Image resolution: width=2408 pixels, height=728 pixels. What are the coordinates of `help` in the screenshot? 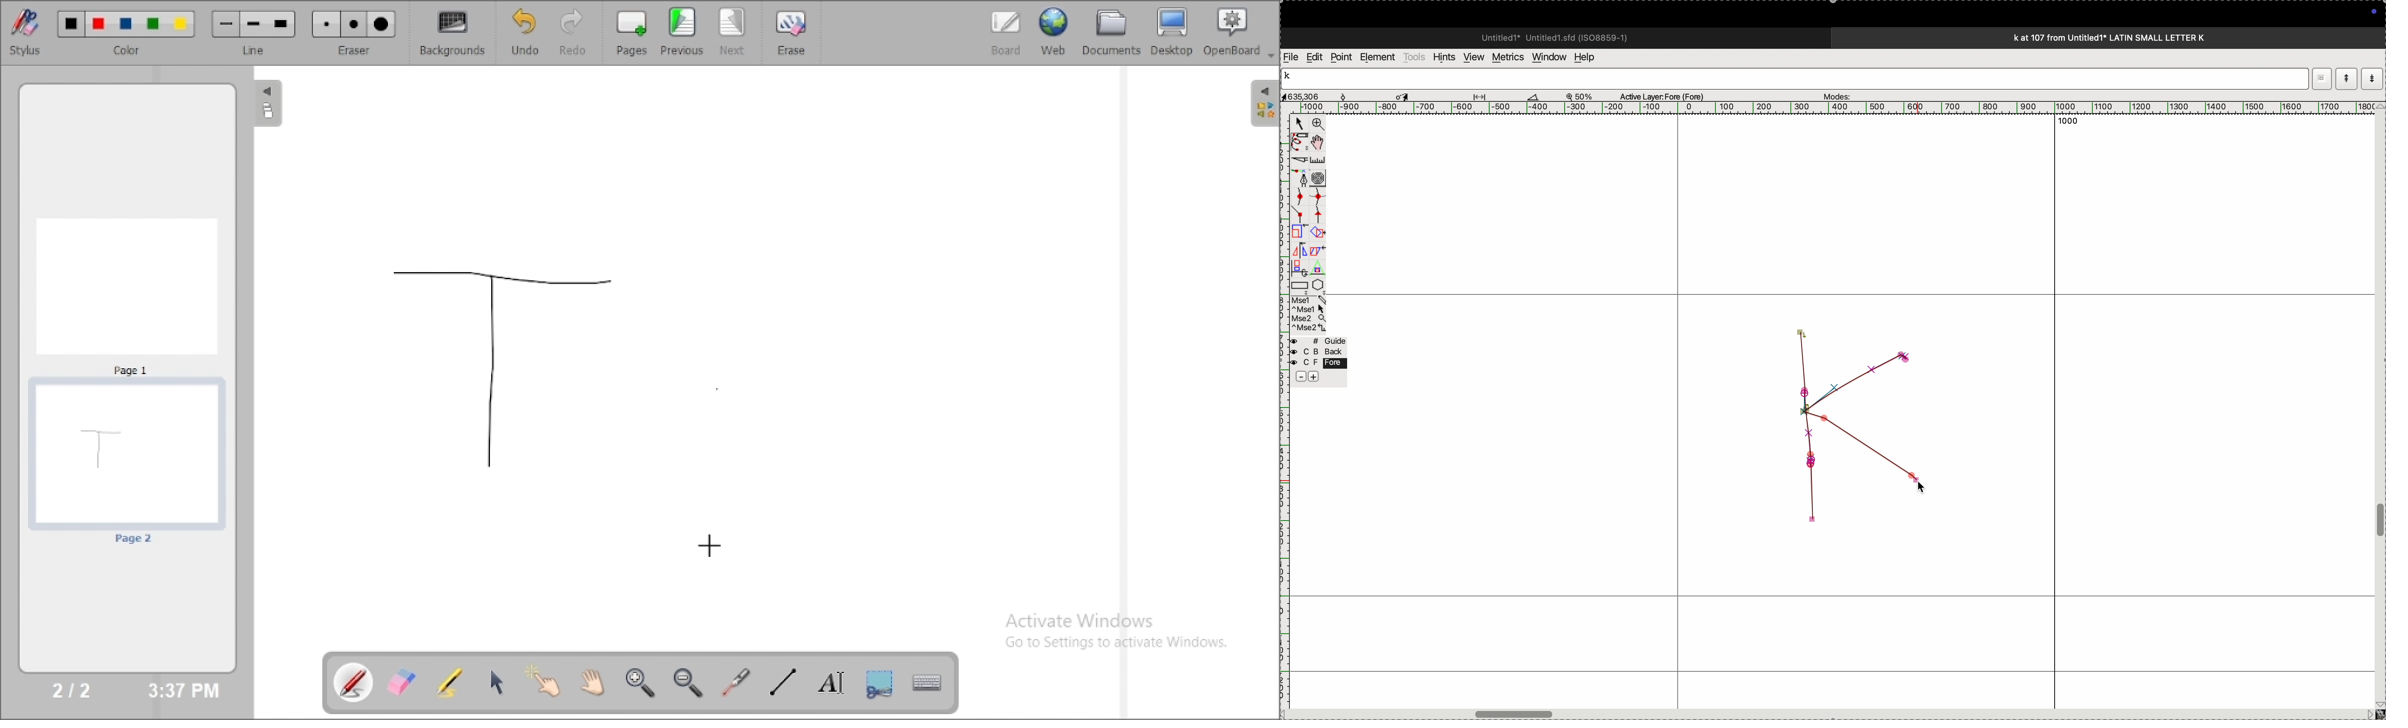 It's located at (1591, 57).